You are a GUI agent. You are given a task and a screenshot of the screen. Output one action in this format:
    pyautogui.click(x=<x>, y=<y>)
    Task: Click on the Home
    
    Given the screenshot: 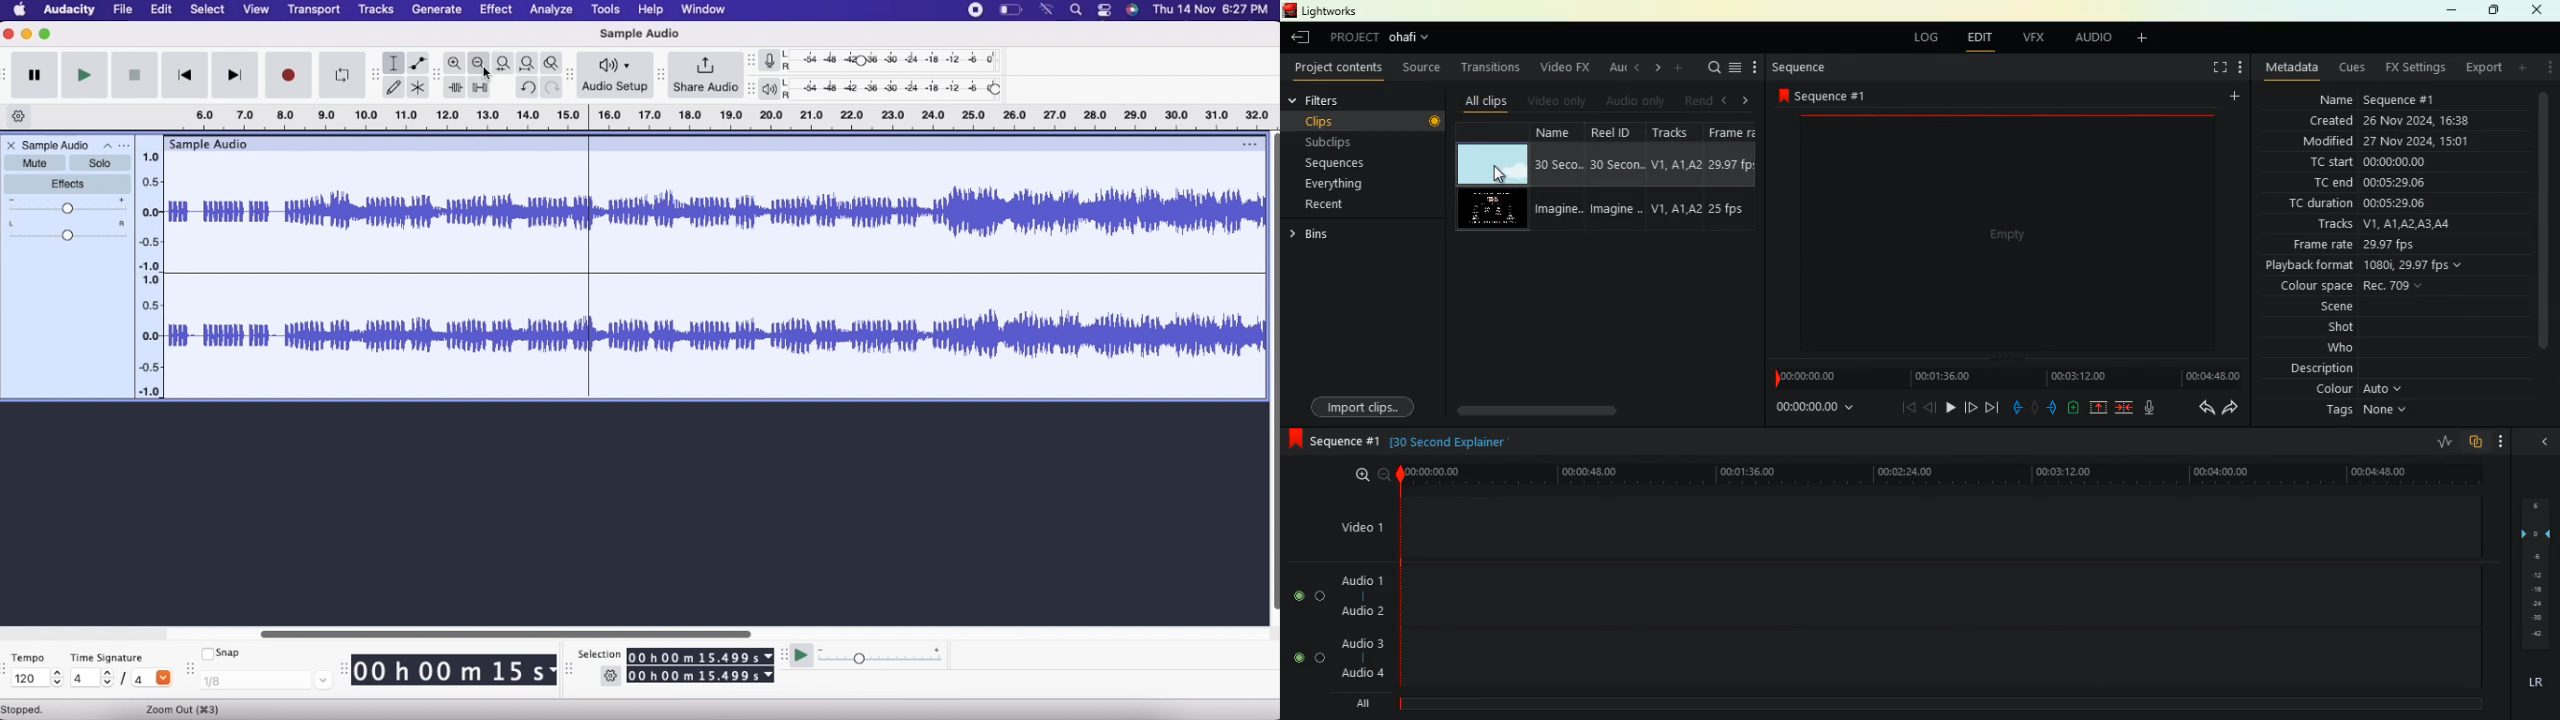 What is the action you would take?
    pyautogui.click(x=20, y=10)
    